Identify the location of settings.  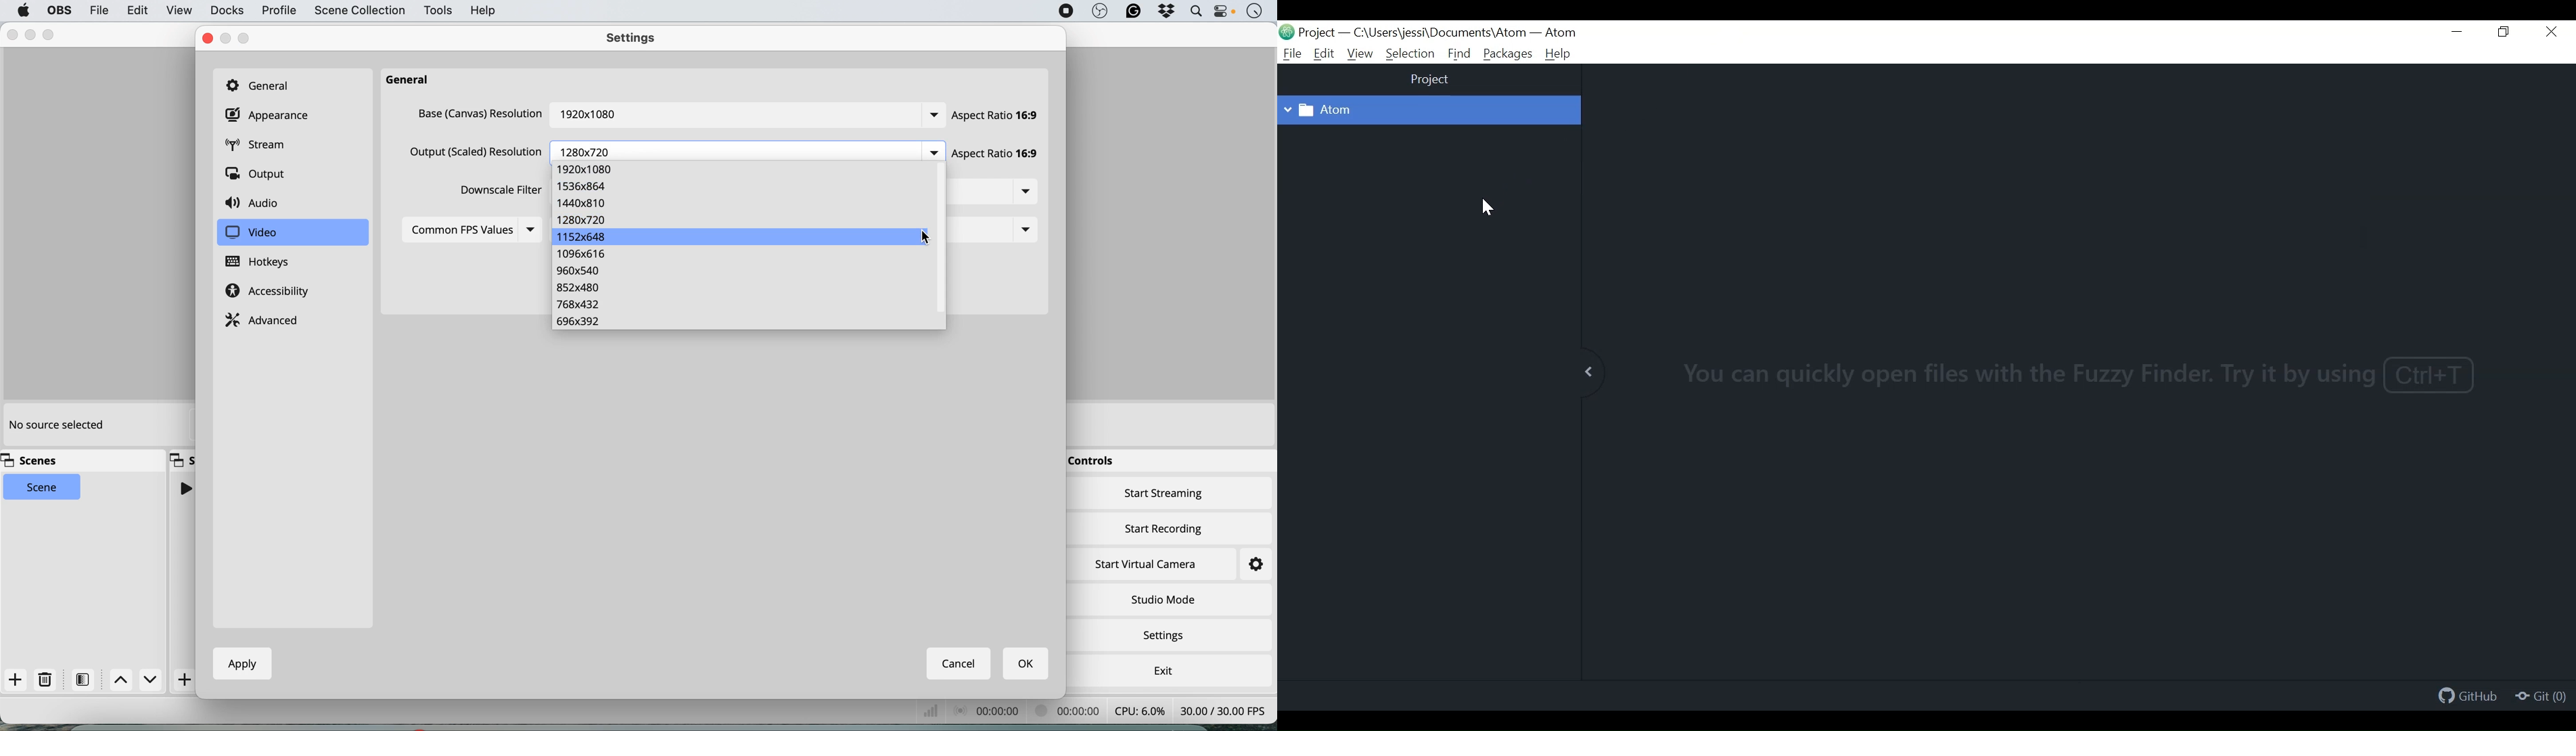
(636, 40).